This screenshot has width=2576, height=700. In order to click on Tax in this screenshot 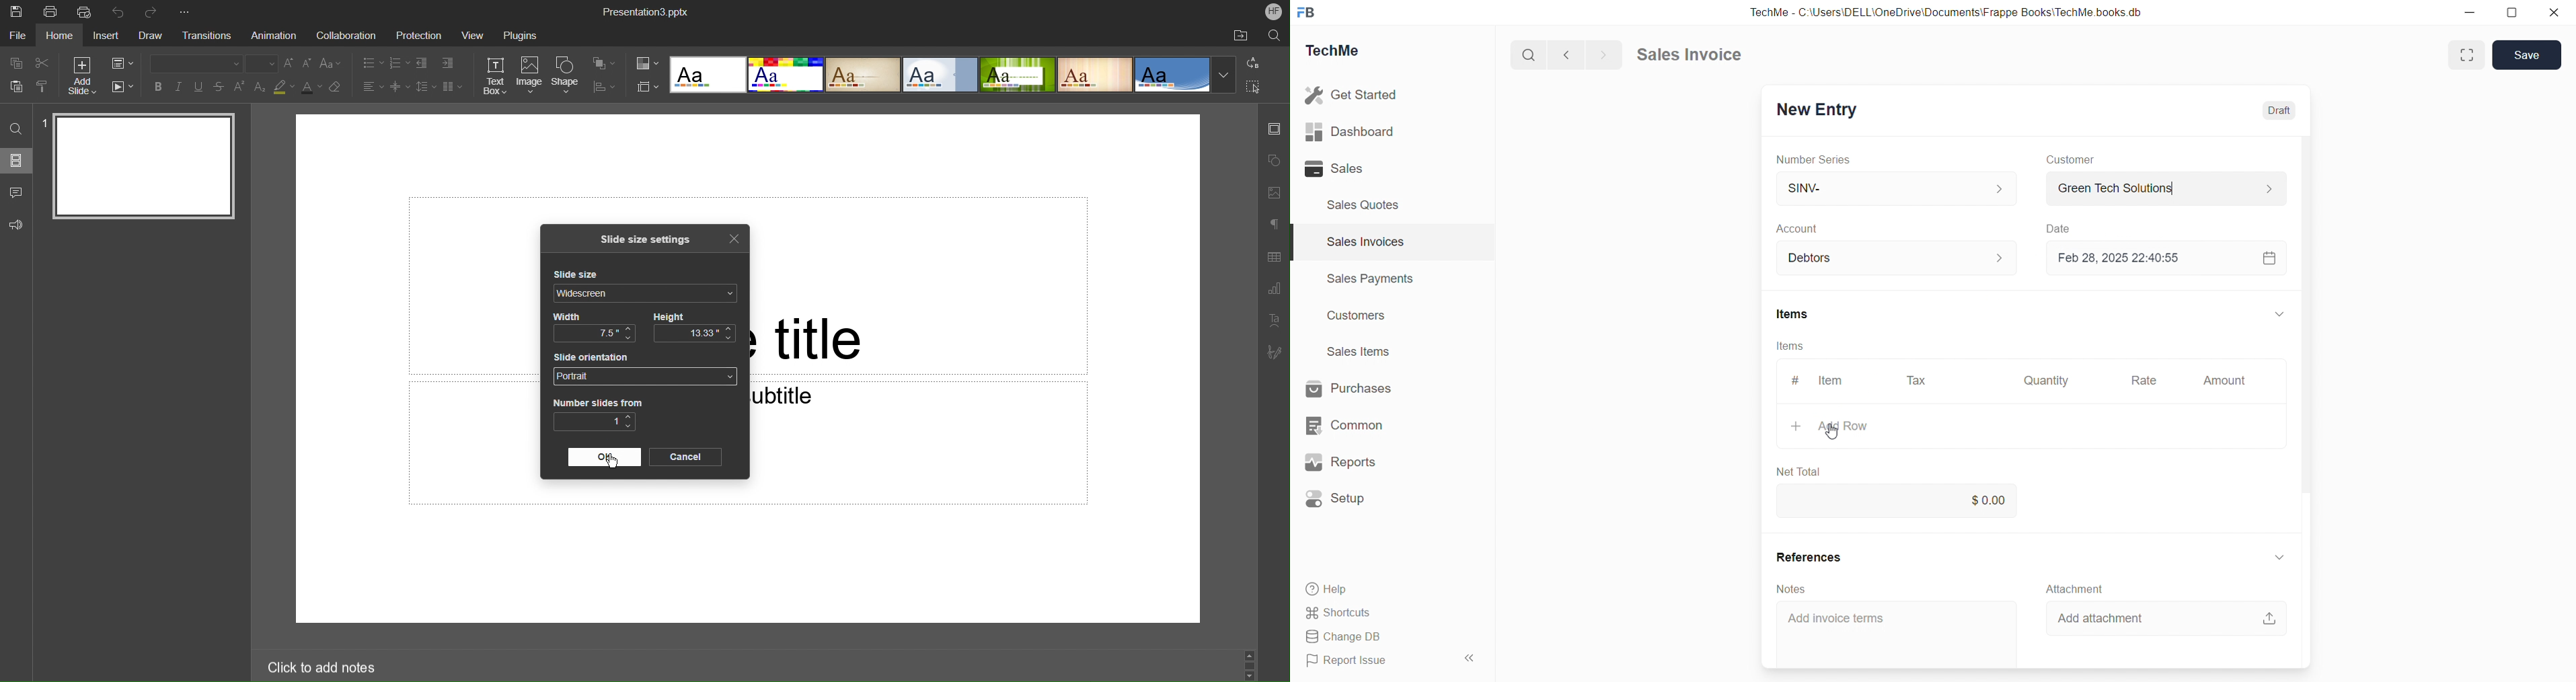, I will do `click(1916, 381)`.